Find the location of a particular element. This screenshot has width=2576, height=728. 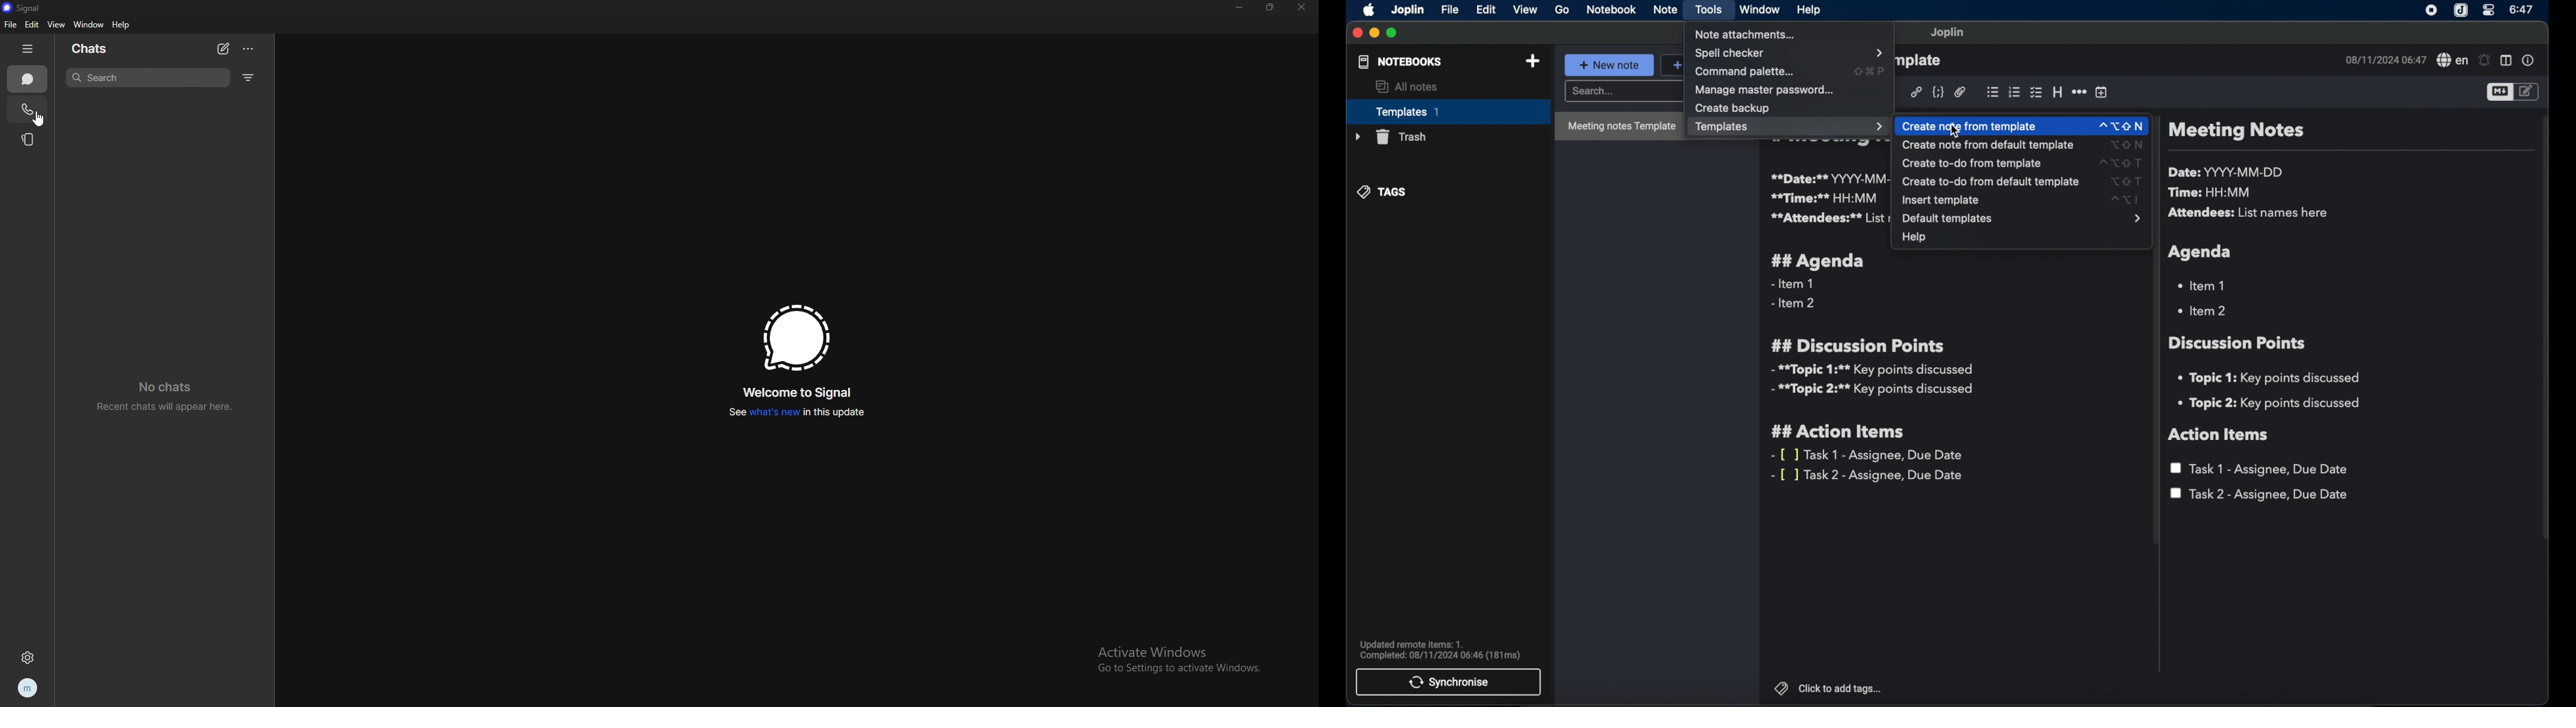

create to-do from default template is located at coordinates (2025, 181).